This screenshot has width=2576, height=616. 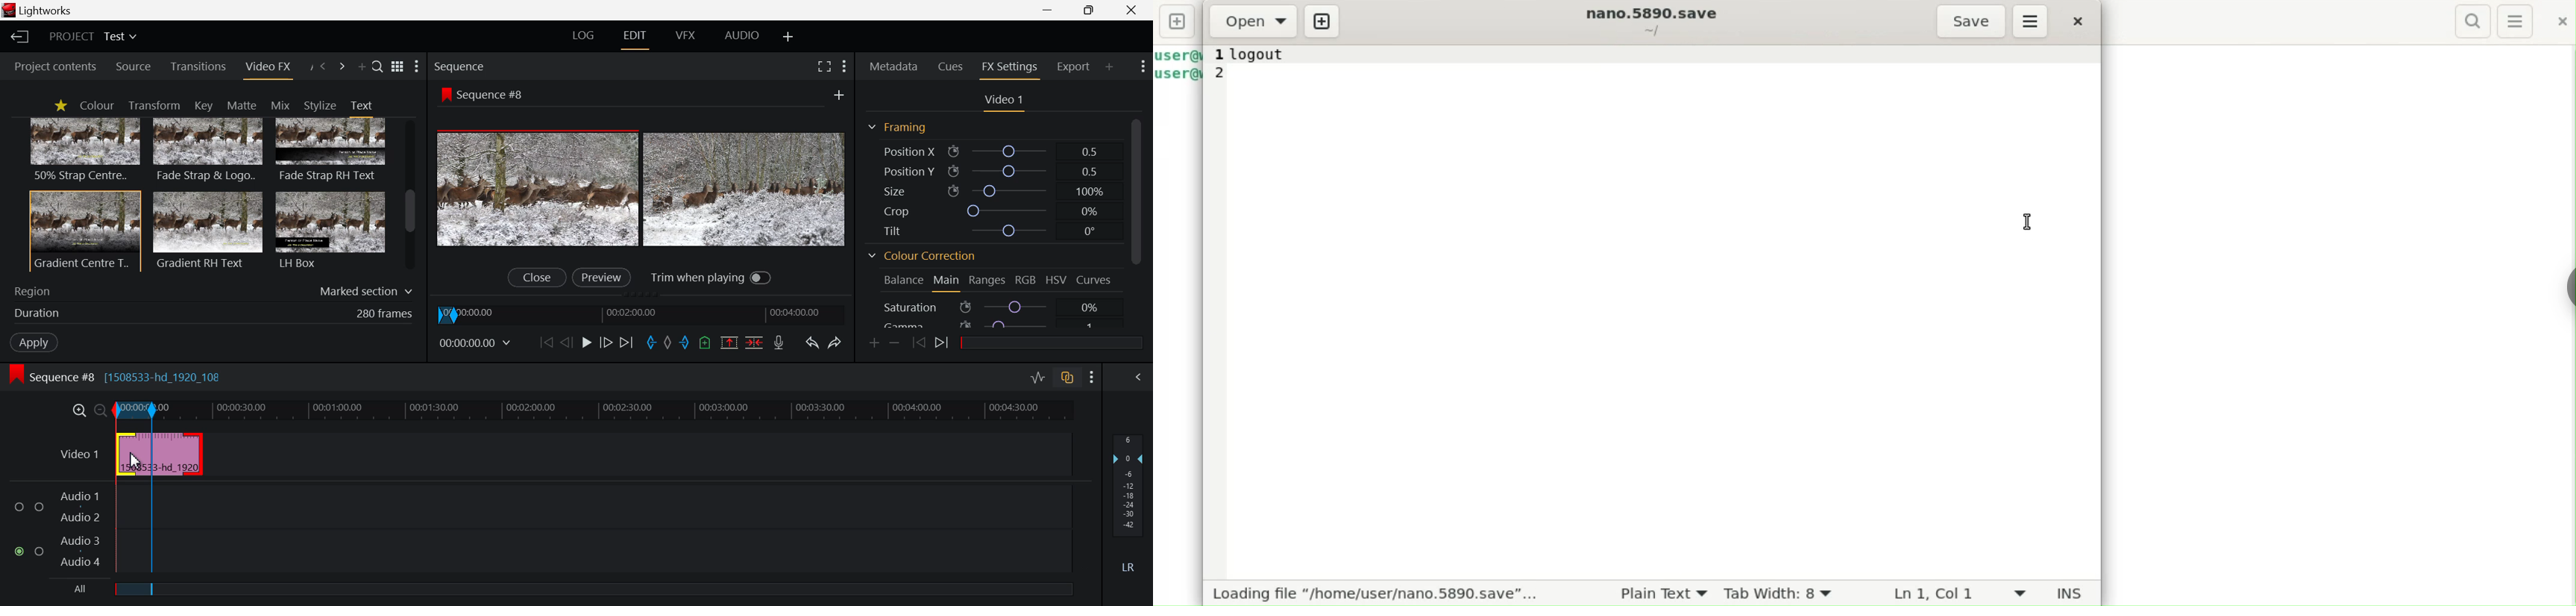 What do you see at coordinates (78, 563) in the screenshot?
I see `audio 4` at bounding box center [78, 563].